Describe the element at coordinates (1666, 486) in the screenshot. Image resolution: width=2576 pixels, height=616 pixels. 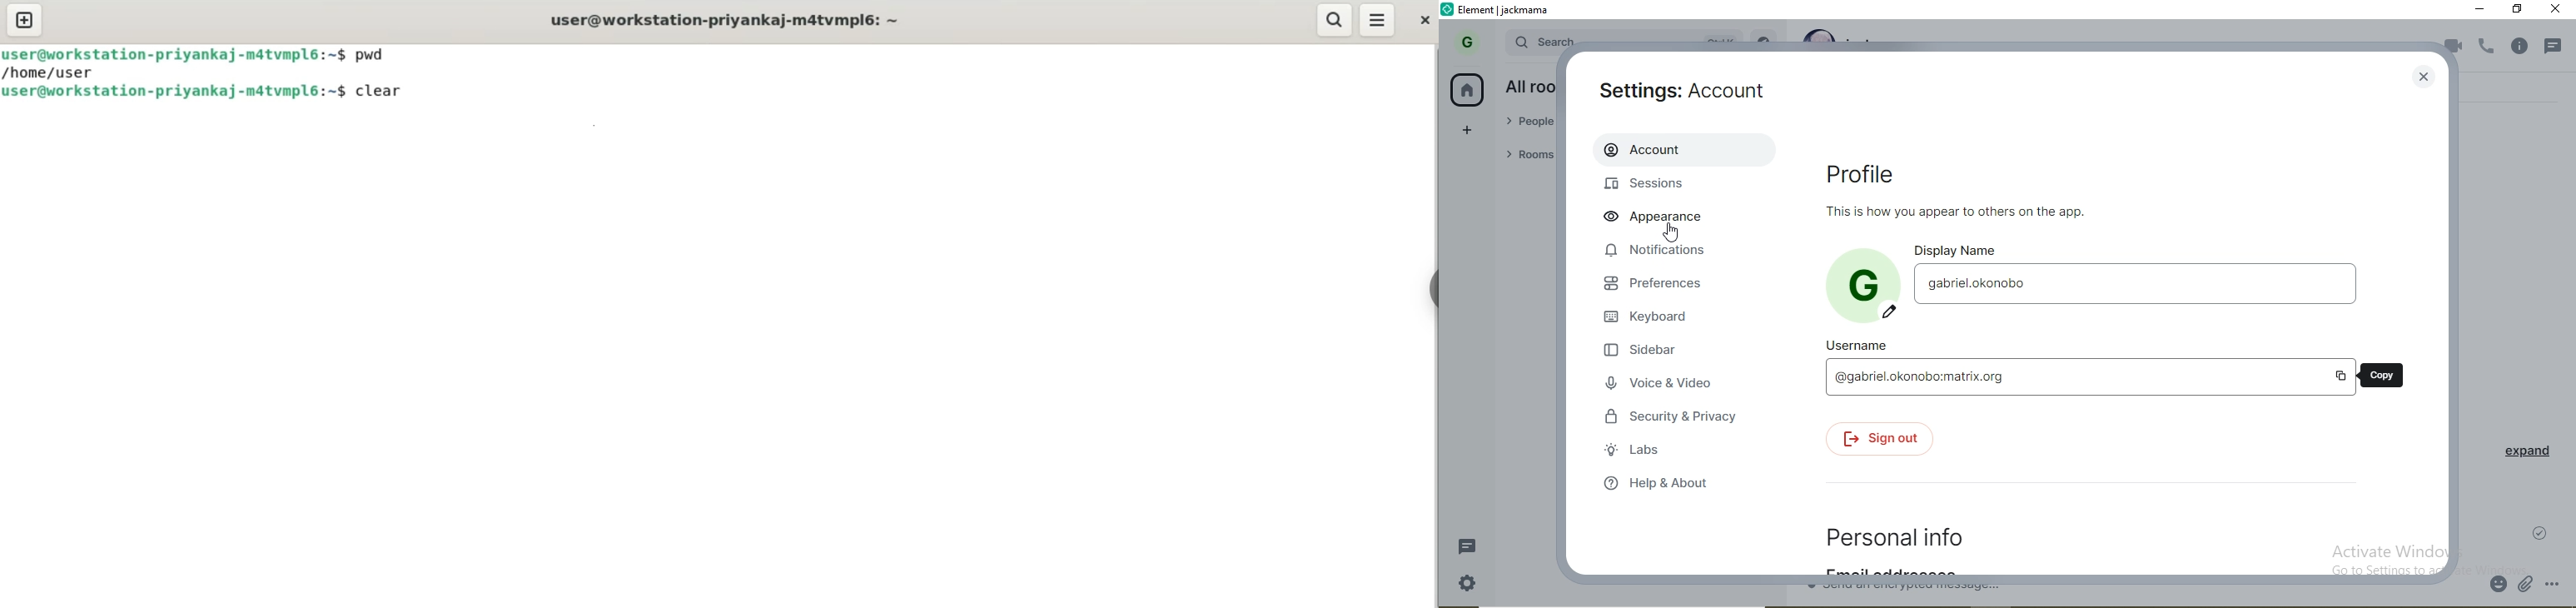
I see `help & about` at that location.